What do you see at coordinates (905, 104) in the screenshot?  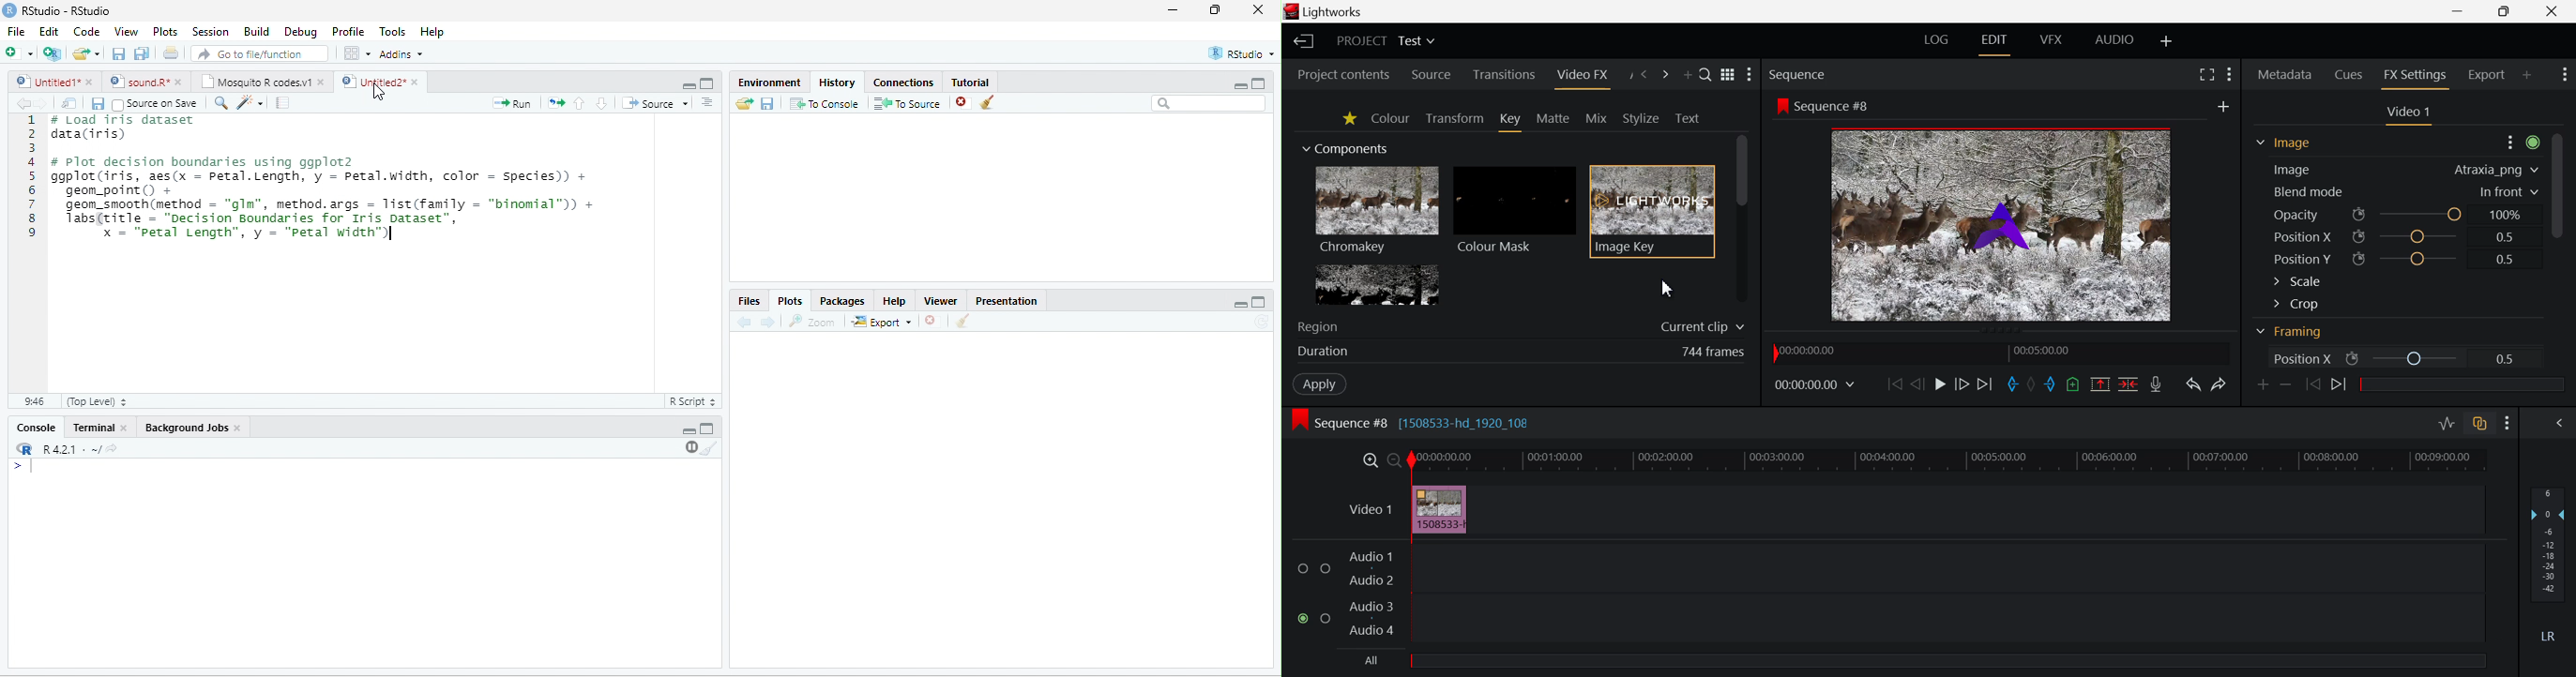 I see `To source` at bounding box center [905, 104].